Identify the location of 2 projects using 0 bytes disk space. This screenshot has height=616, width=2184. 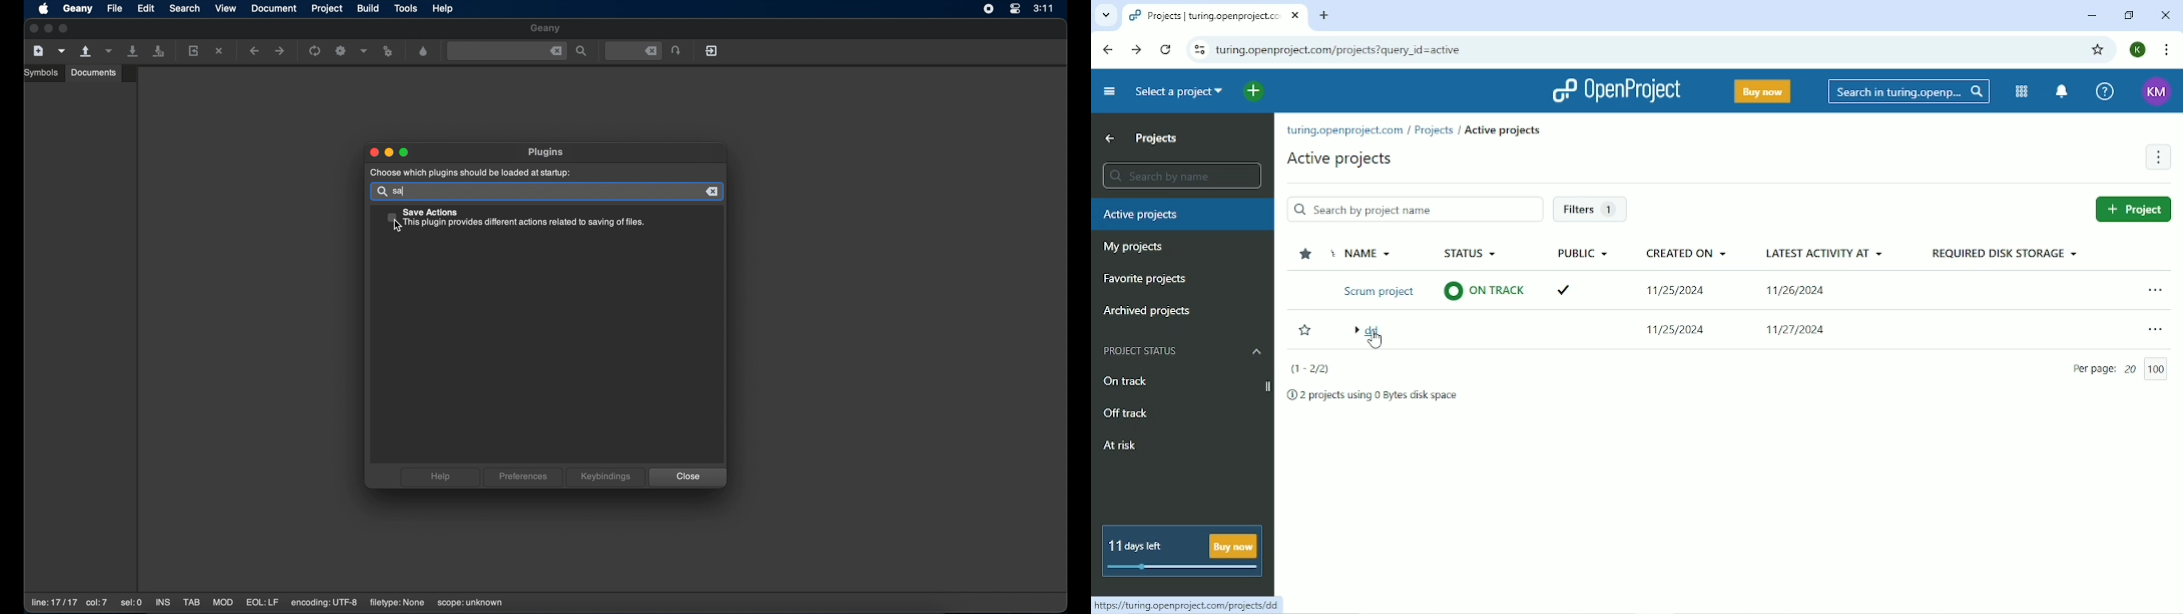
(1379, 395).